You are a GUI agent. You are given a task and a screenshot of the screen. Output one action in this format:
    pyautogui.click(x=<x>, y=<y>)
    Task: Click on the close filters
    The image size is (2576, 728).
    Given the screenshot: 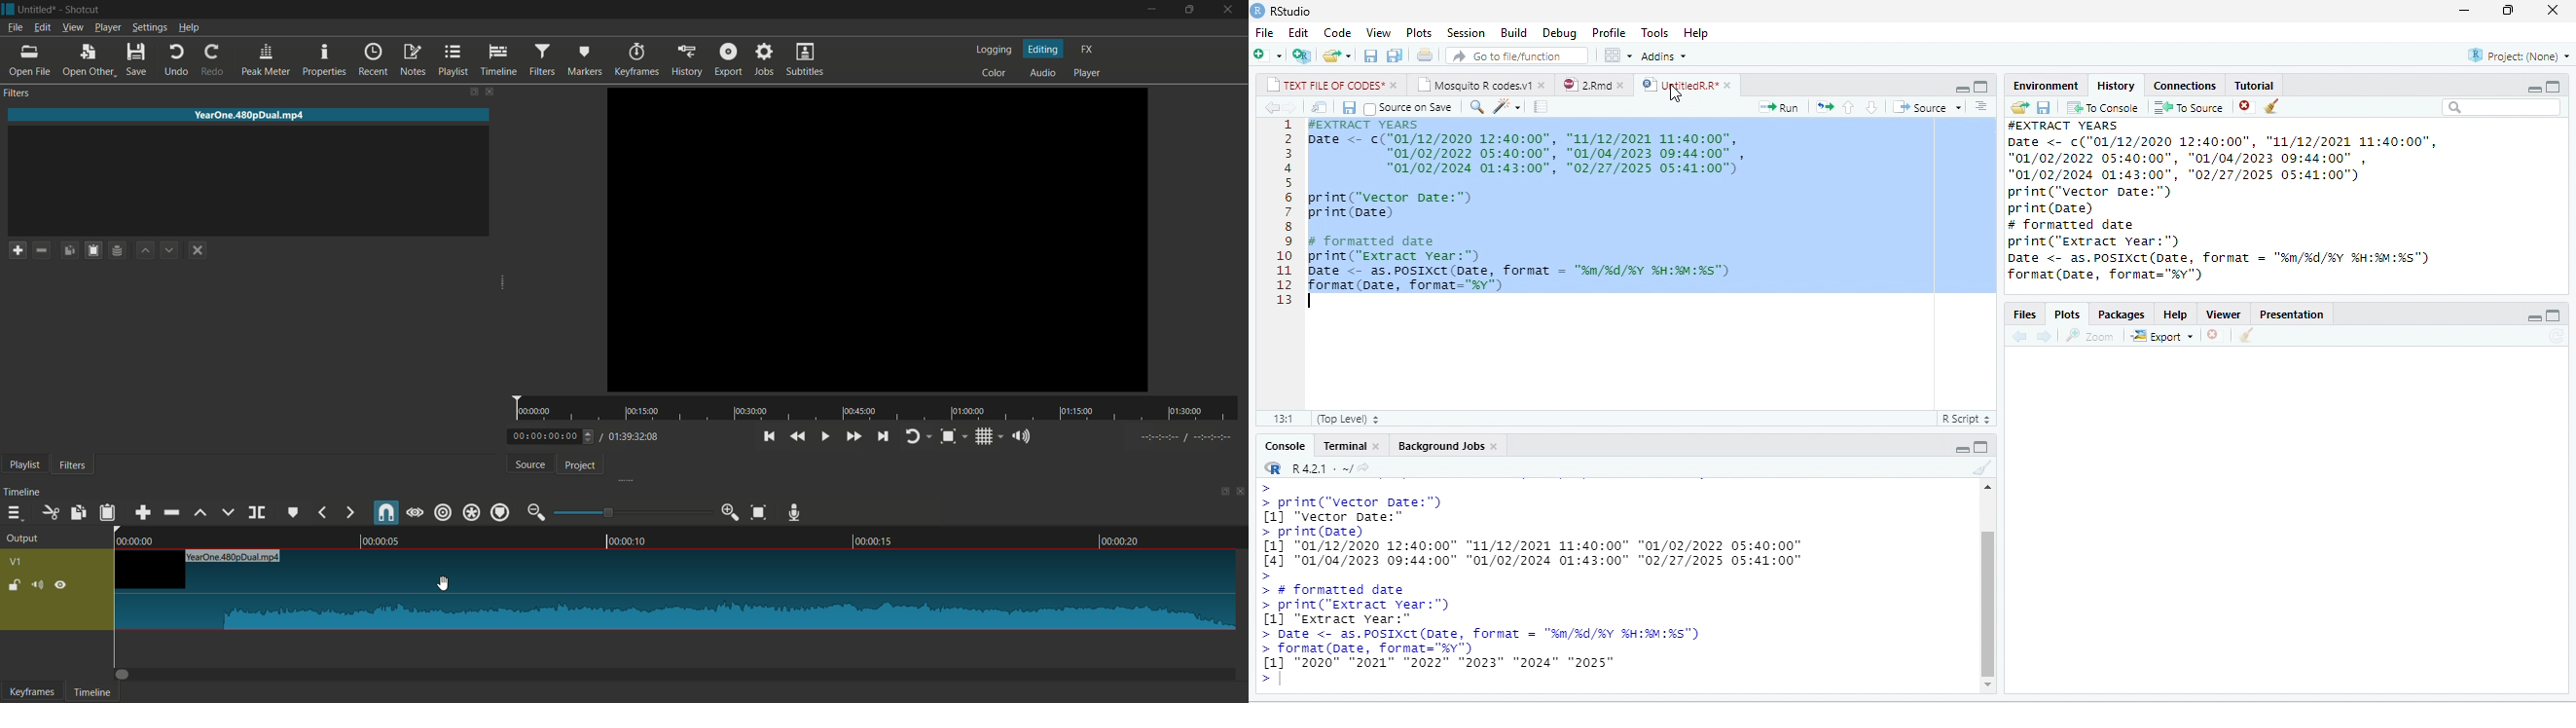 What is the action you would take?
    pyautogui.click(x=491, y=91)
    